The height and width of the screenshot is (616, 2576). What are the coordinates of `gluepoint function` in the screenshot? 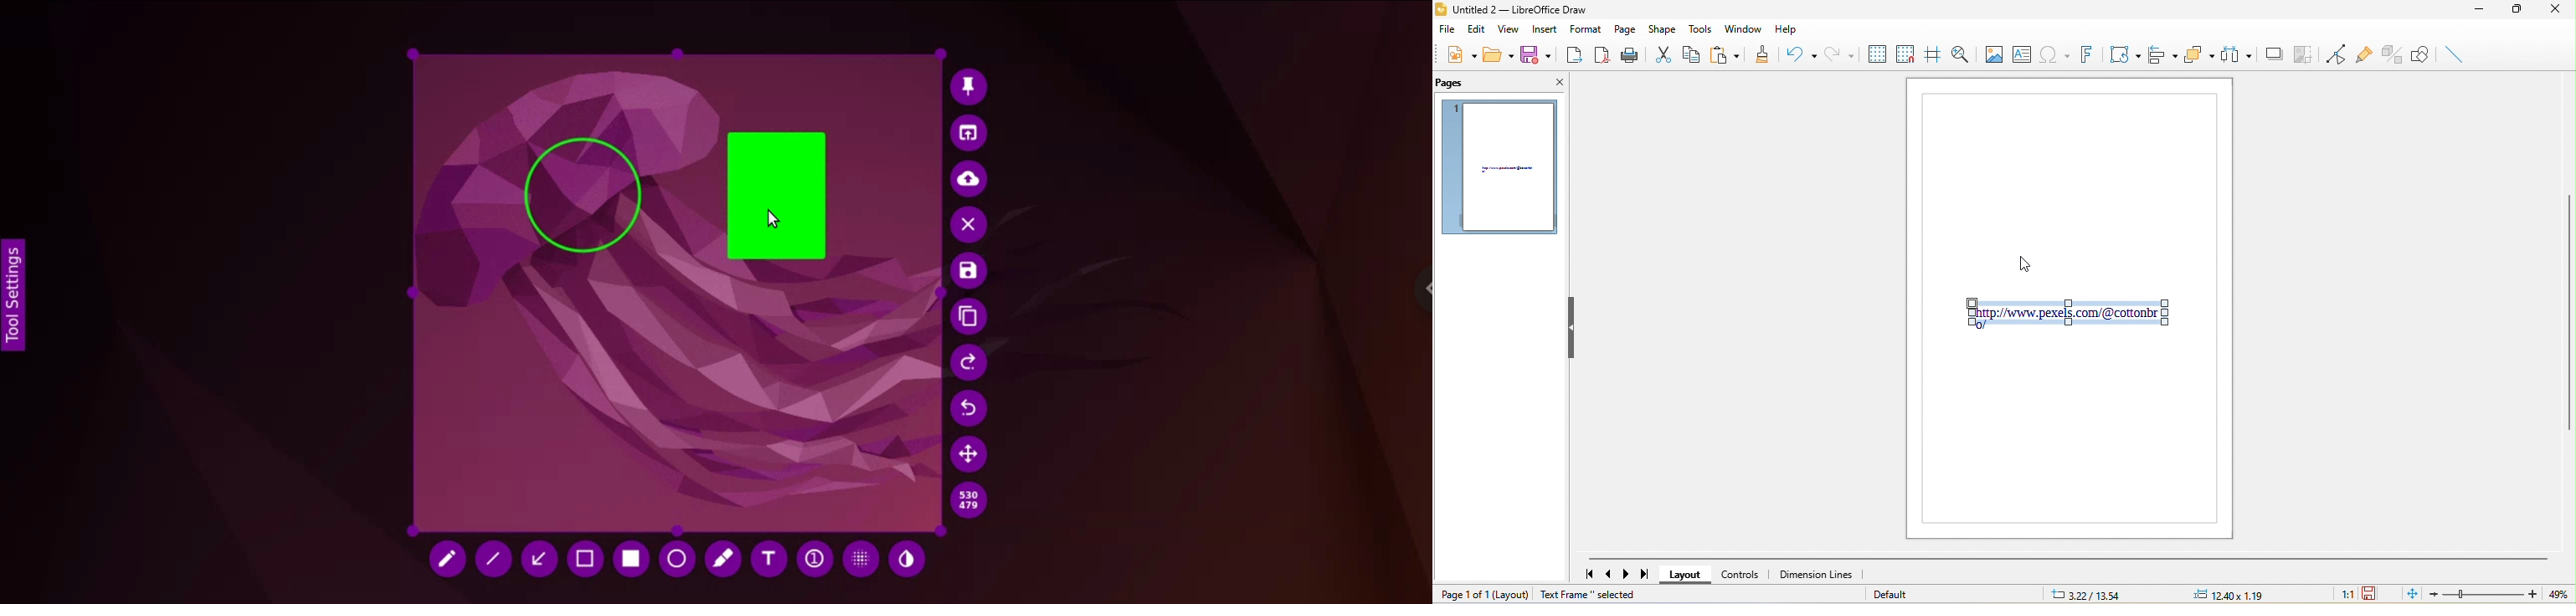 It's located at (2362, 54).